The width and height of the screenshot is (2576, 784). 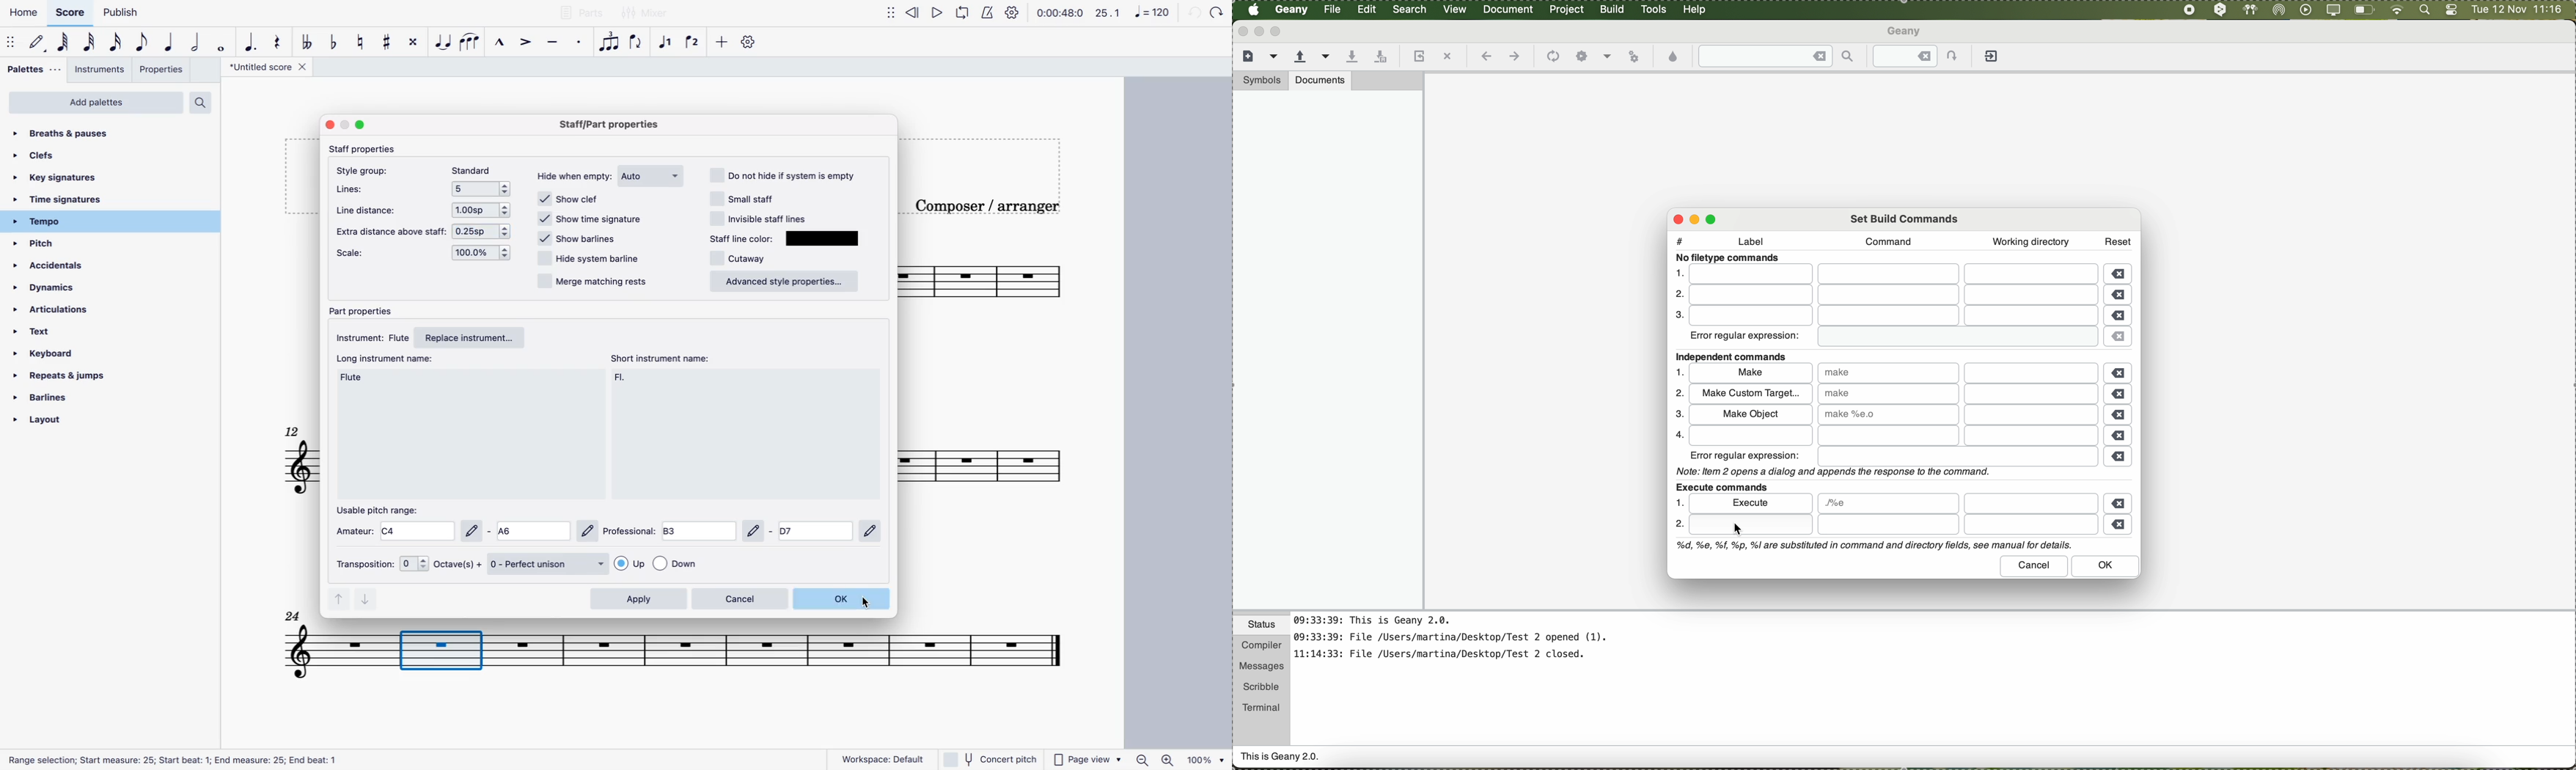 I want to click on octaves, so click(x=458, y=565).